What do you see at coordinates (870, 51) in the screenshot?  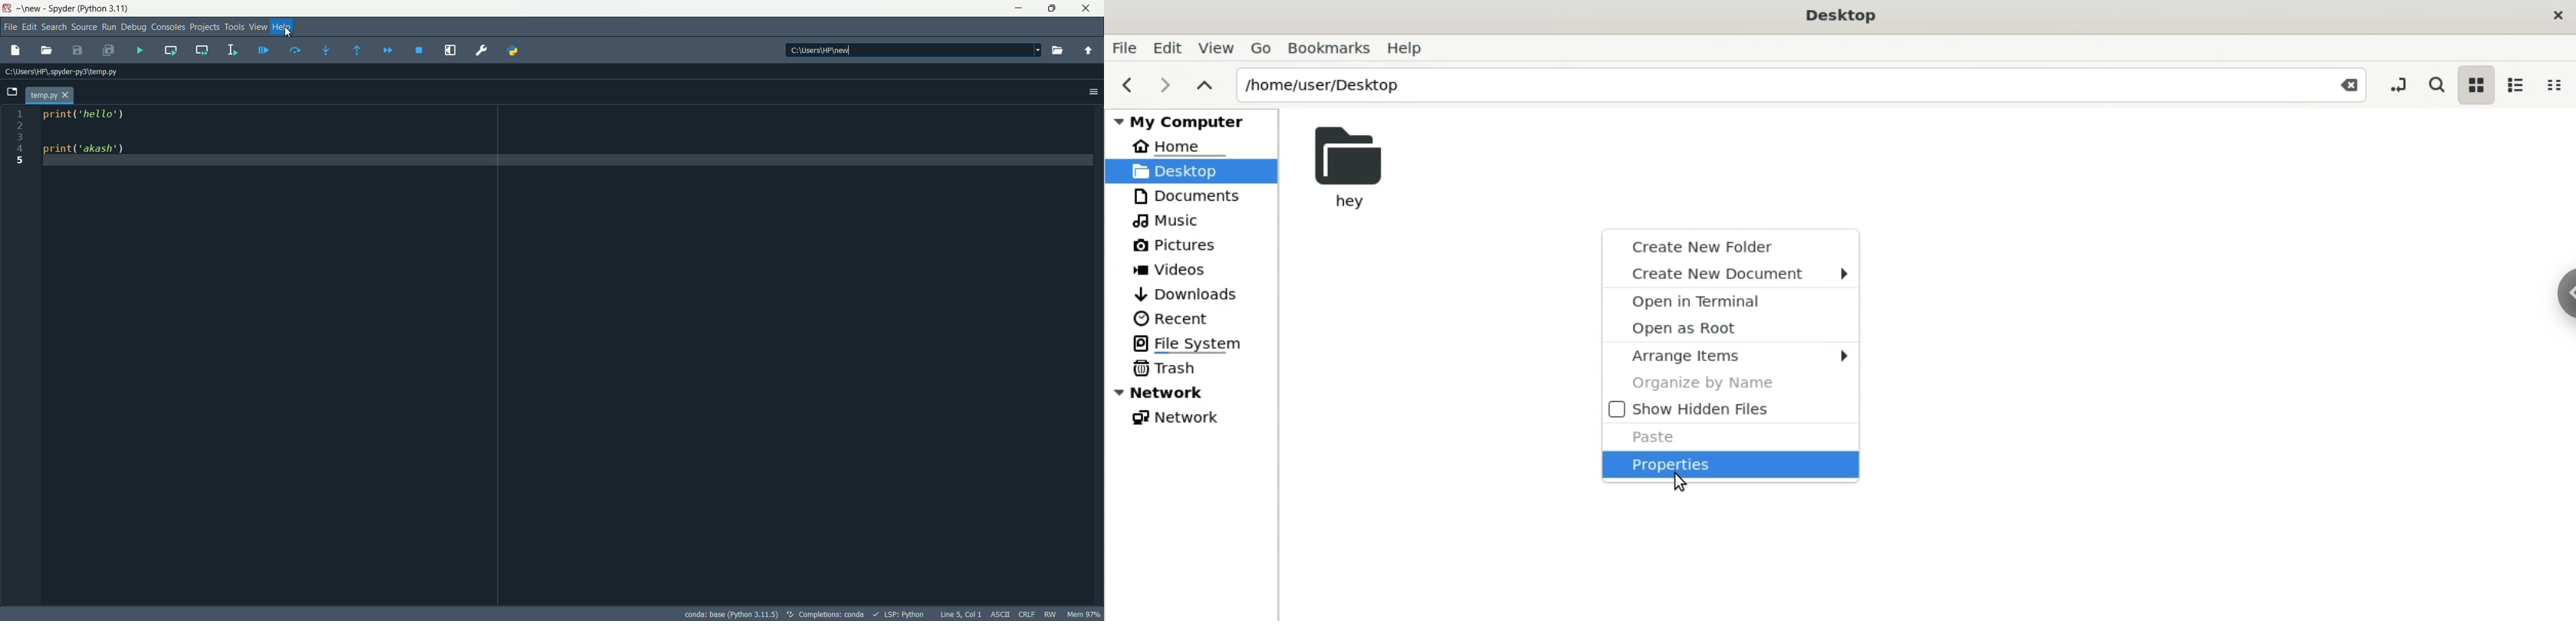 I see `C:\USERS\HP\NEW` at bounding box center [870, 51].